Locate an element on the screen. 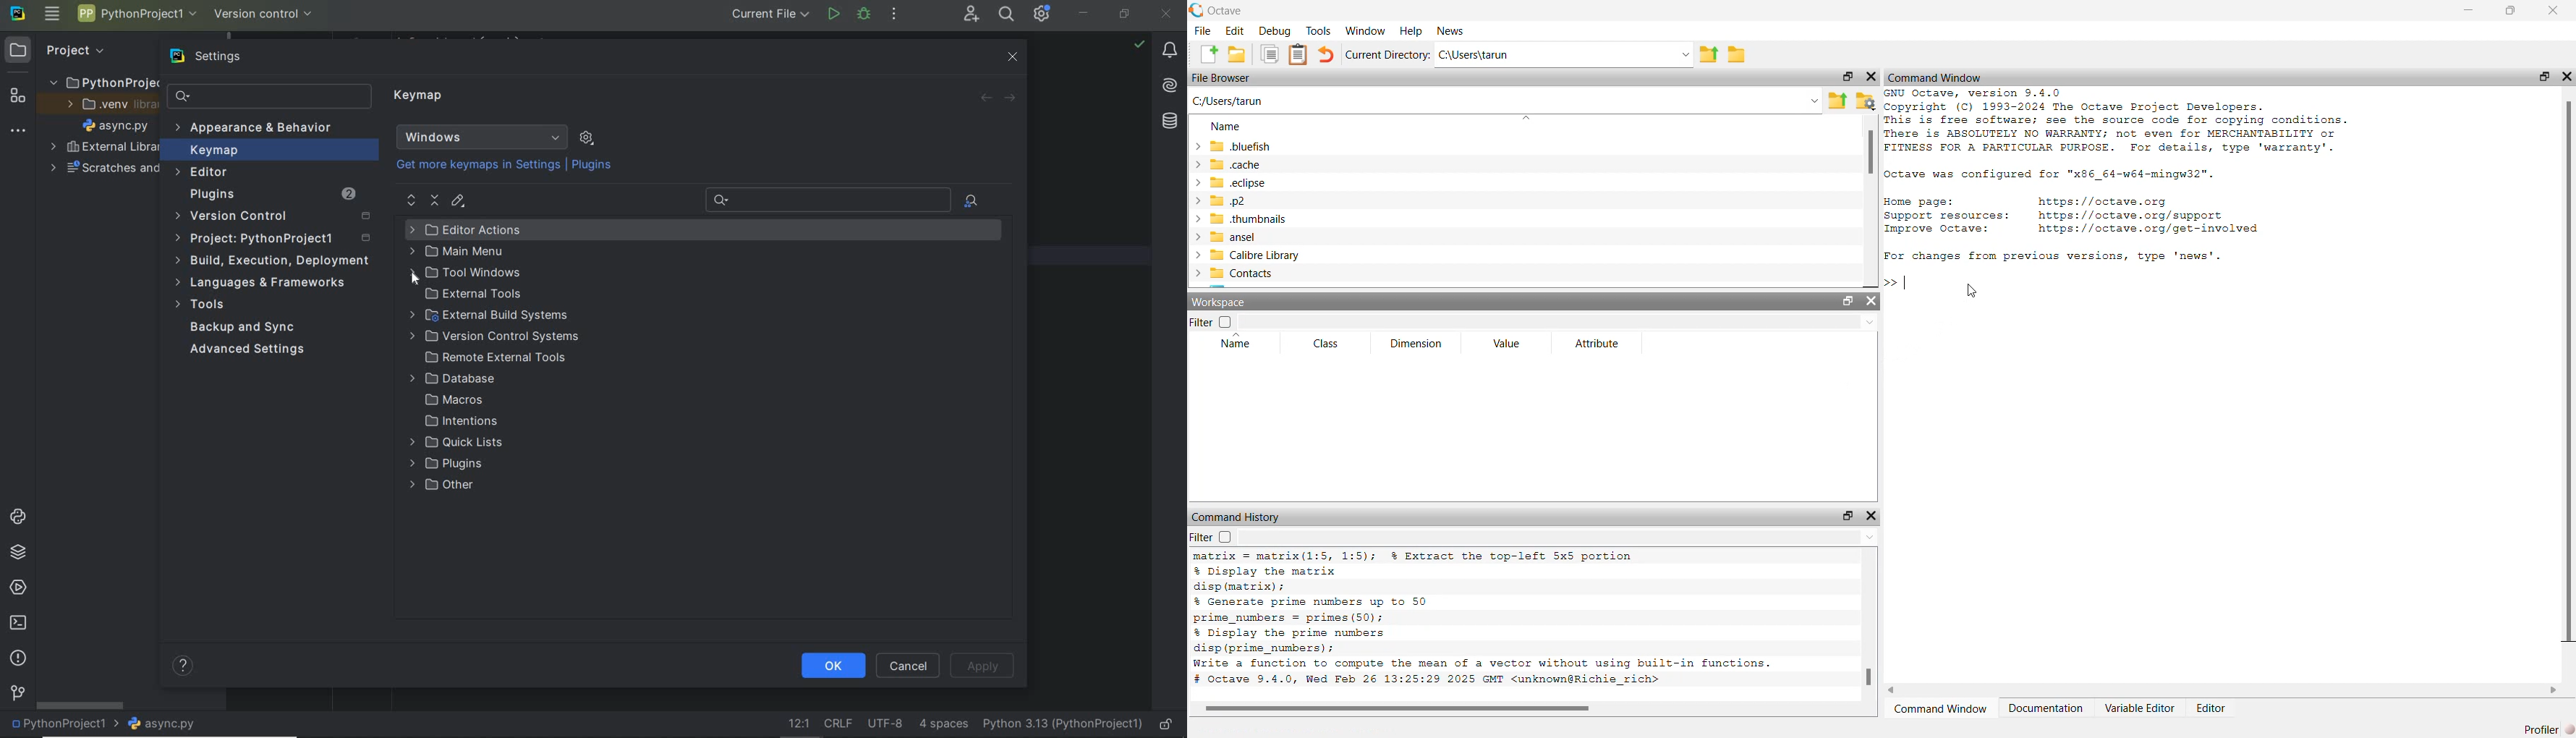  External Libraries is located at coordinates (101, 148).